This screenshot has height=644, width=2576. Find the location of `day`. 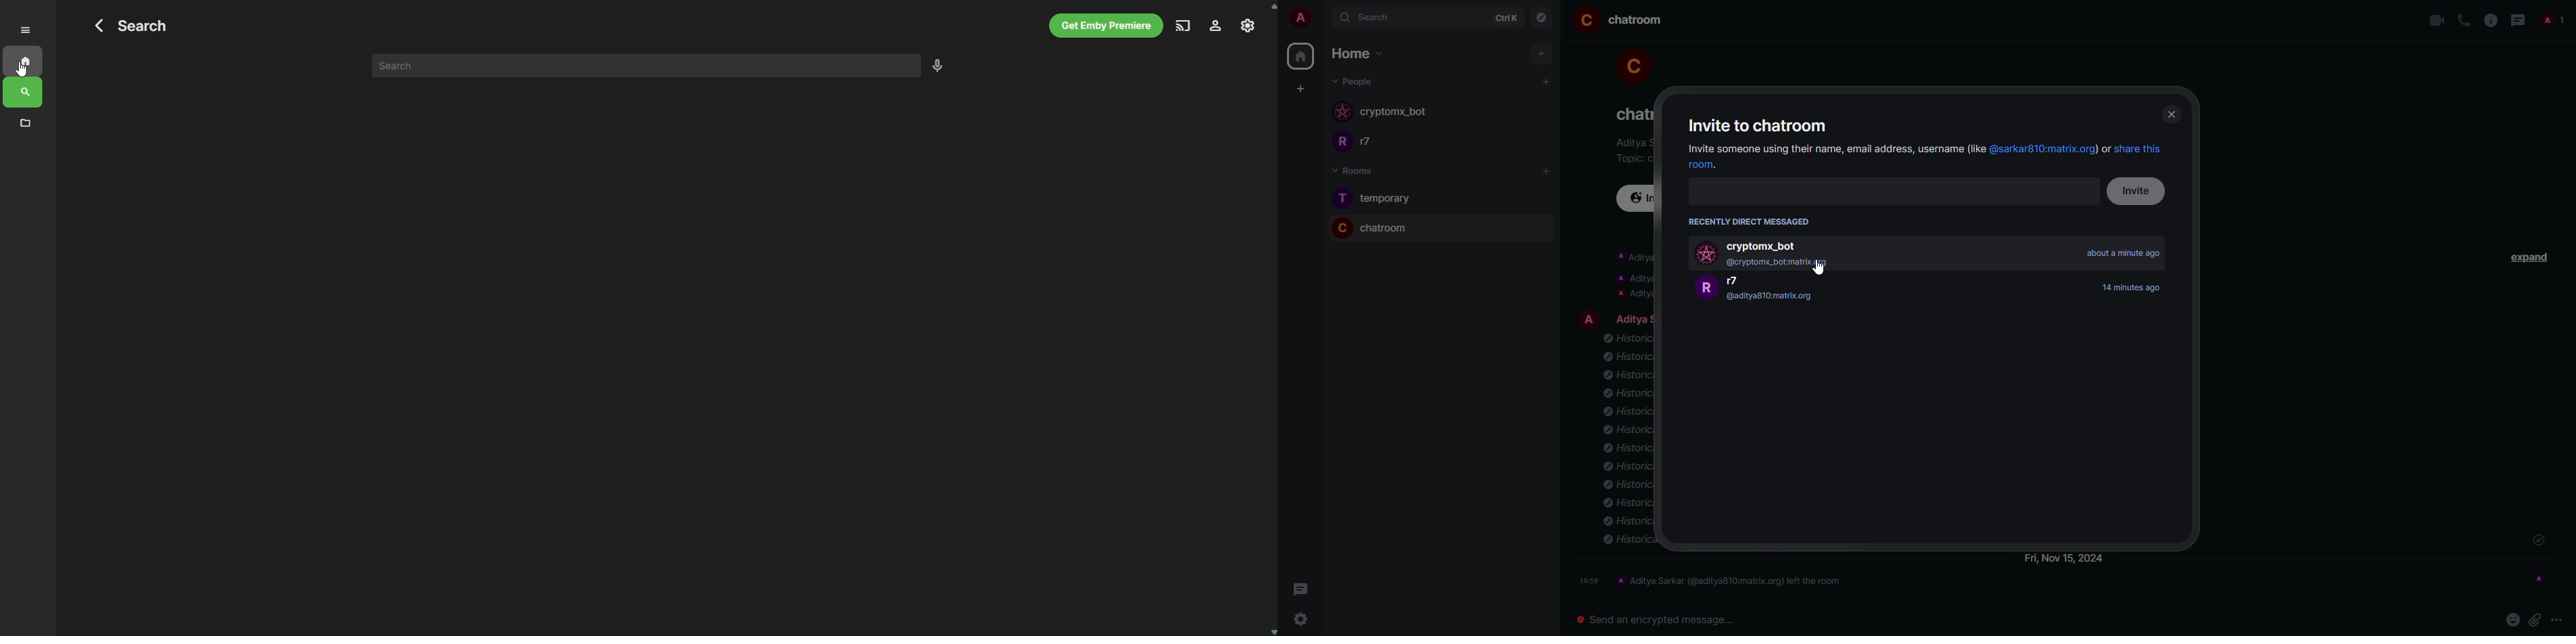

day is located at coordinates (2065, 559).